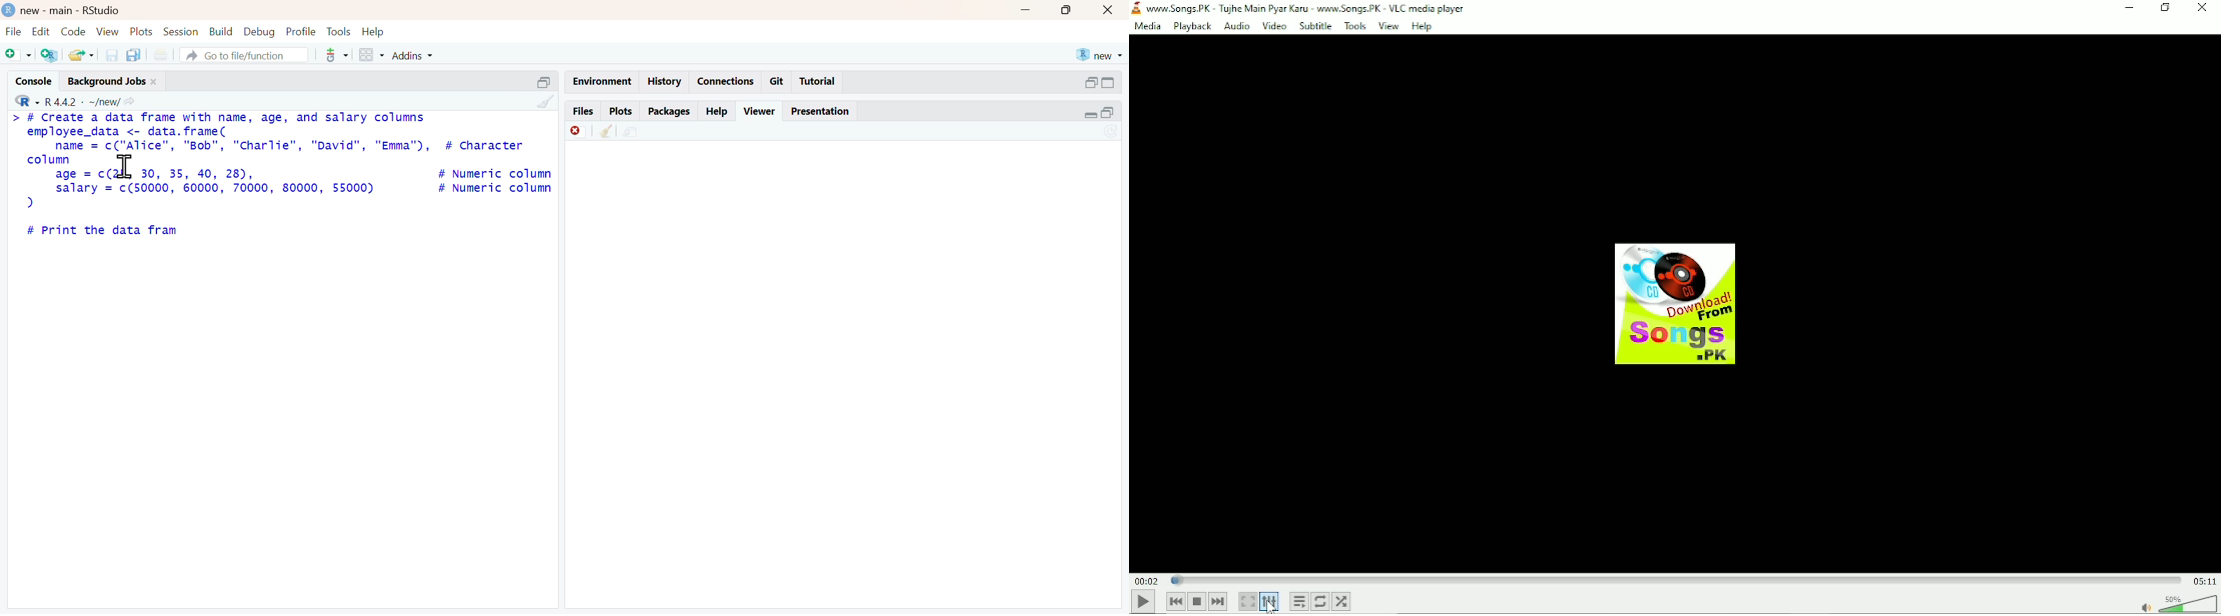 Image resolution: width=2240 pixels, height=616 pixels. Describe the element at coordinates (28, 82) in the screenshot. I see `Console` at that location.